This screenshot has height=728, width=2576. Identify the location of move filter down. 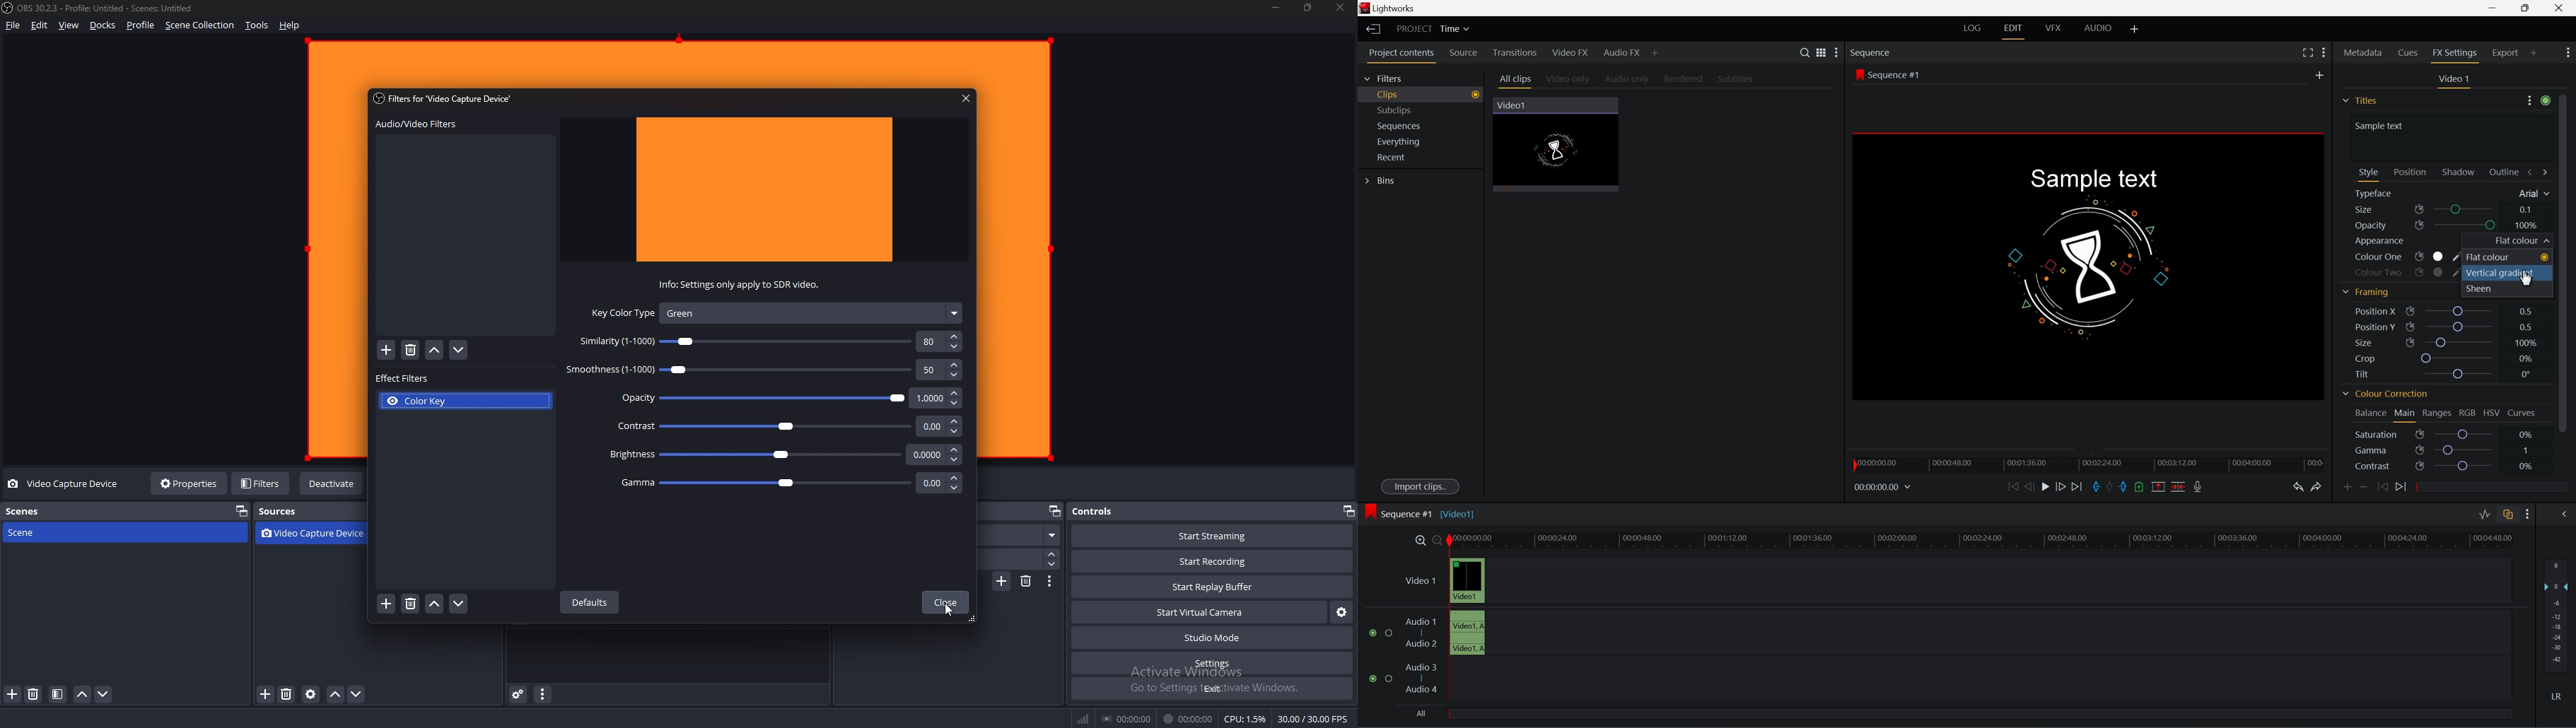
(458, 604).